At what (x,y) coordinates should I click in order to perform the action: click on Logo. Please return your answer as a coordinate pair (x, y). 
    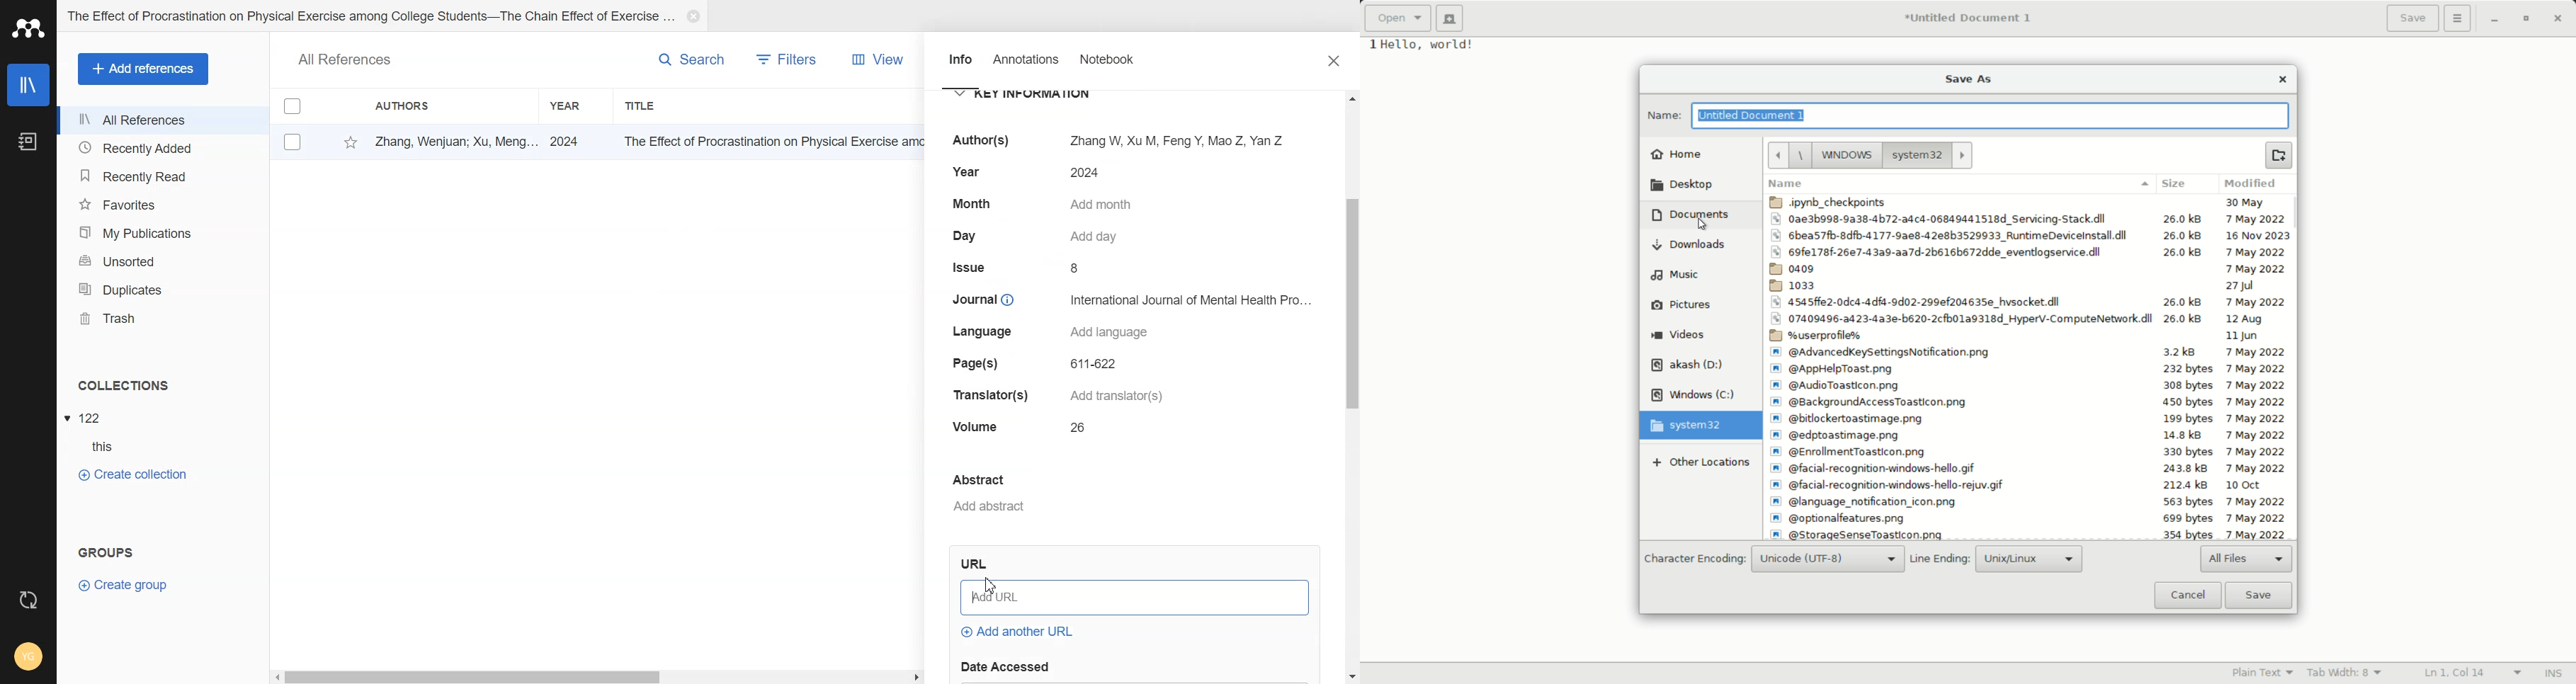
    Looking at the image, I should click on (30, 29).